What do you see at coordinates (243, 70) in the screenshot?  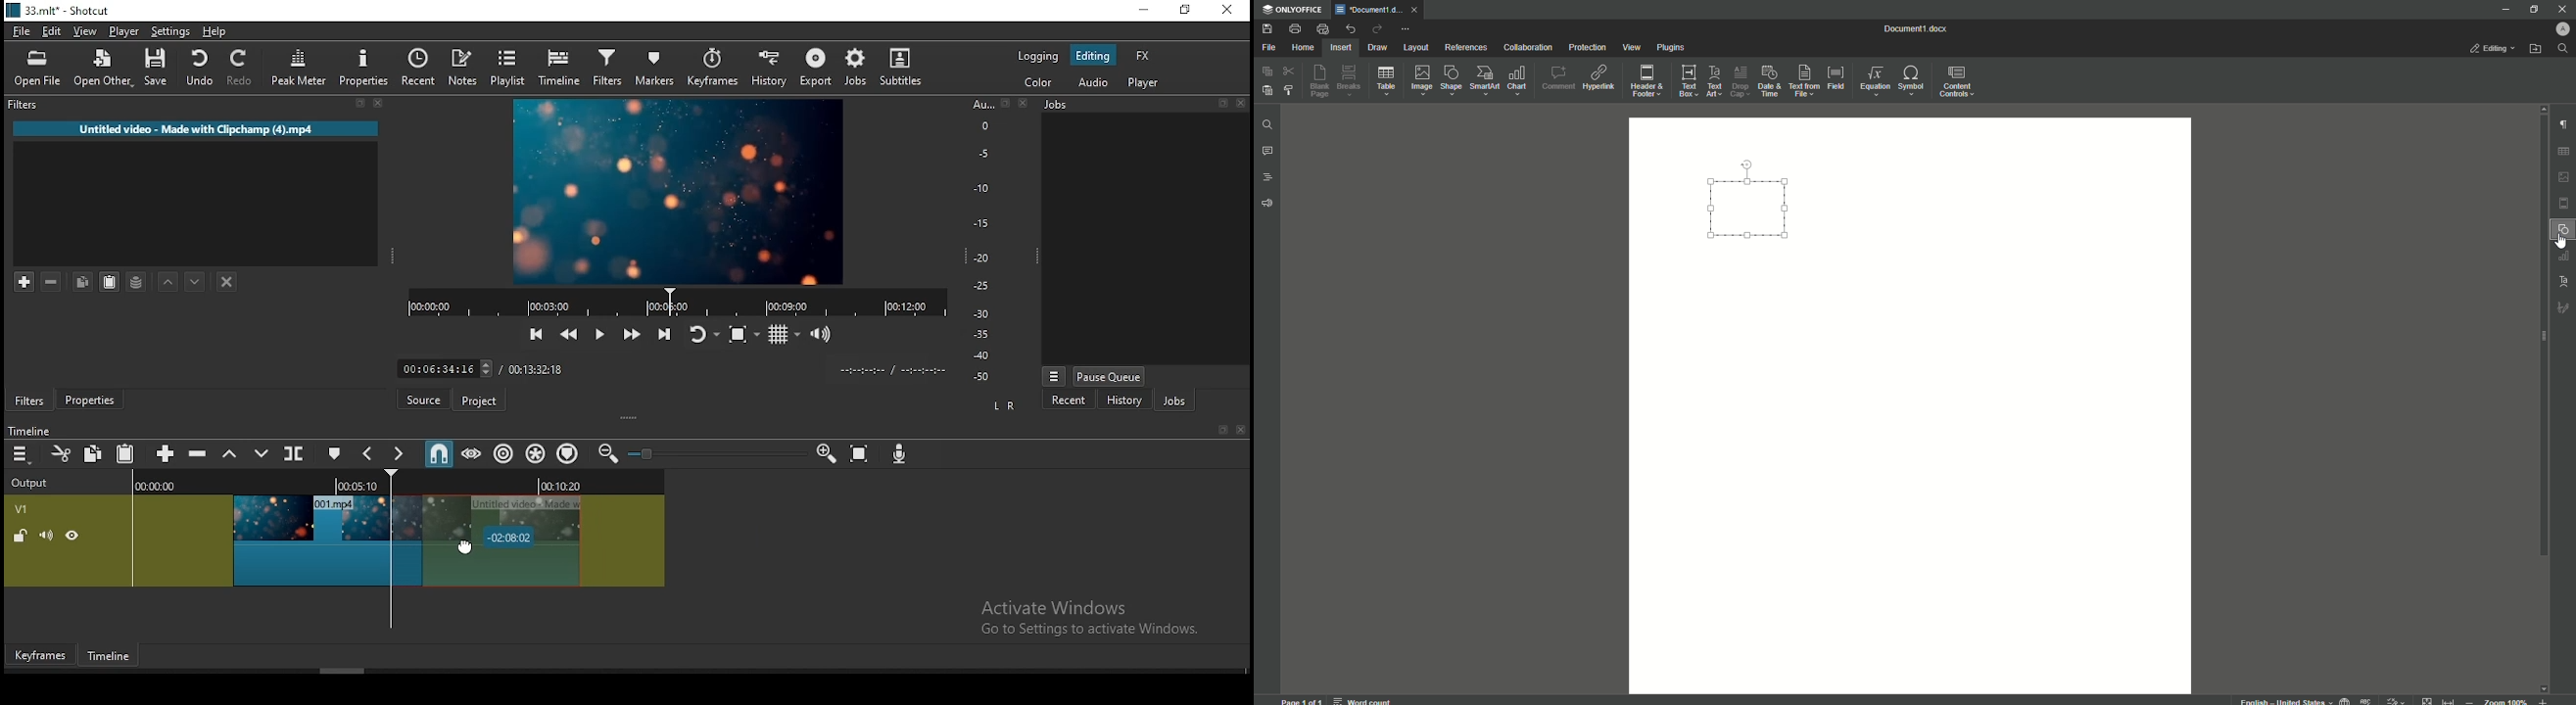 I see `redo` at bounding box center [243, 70].